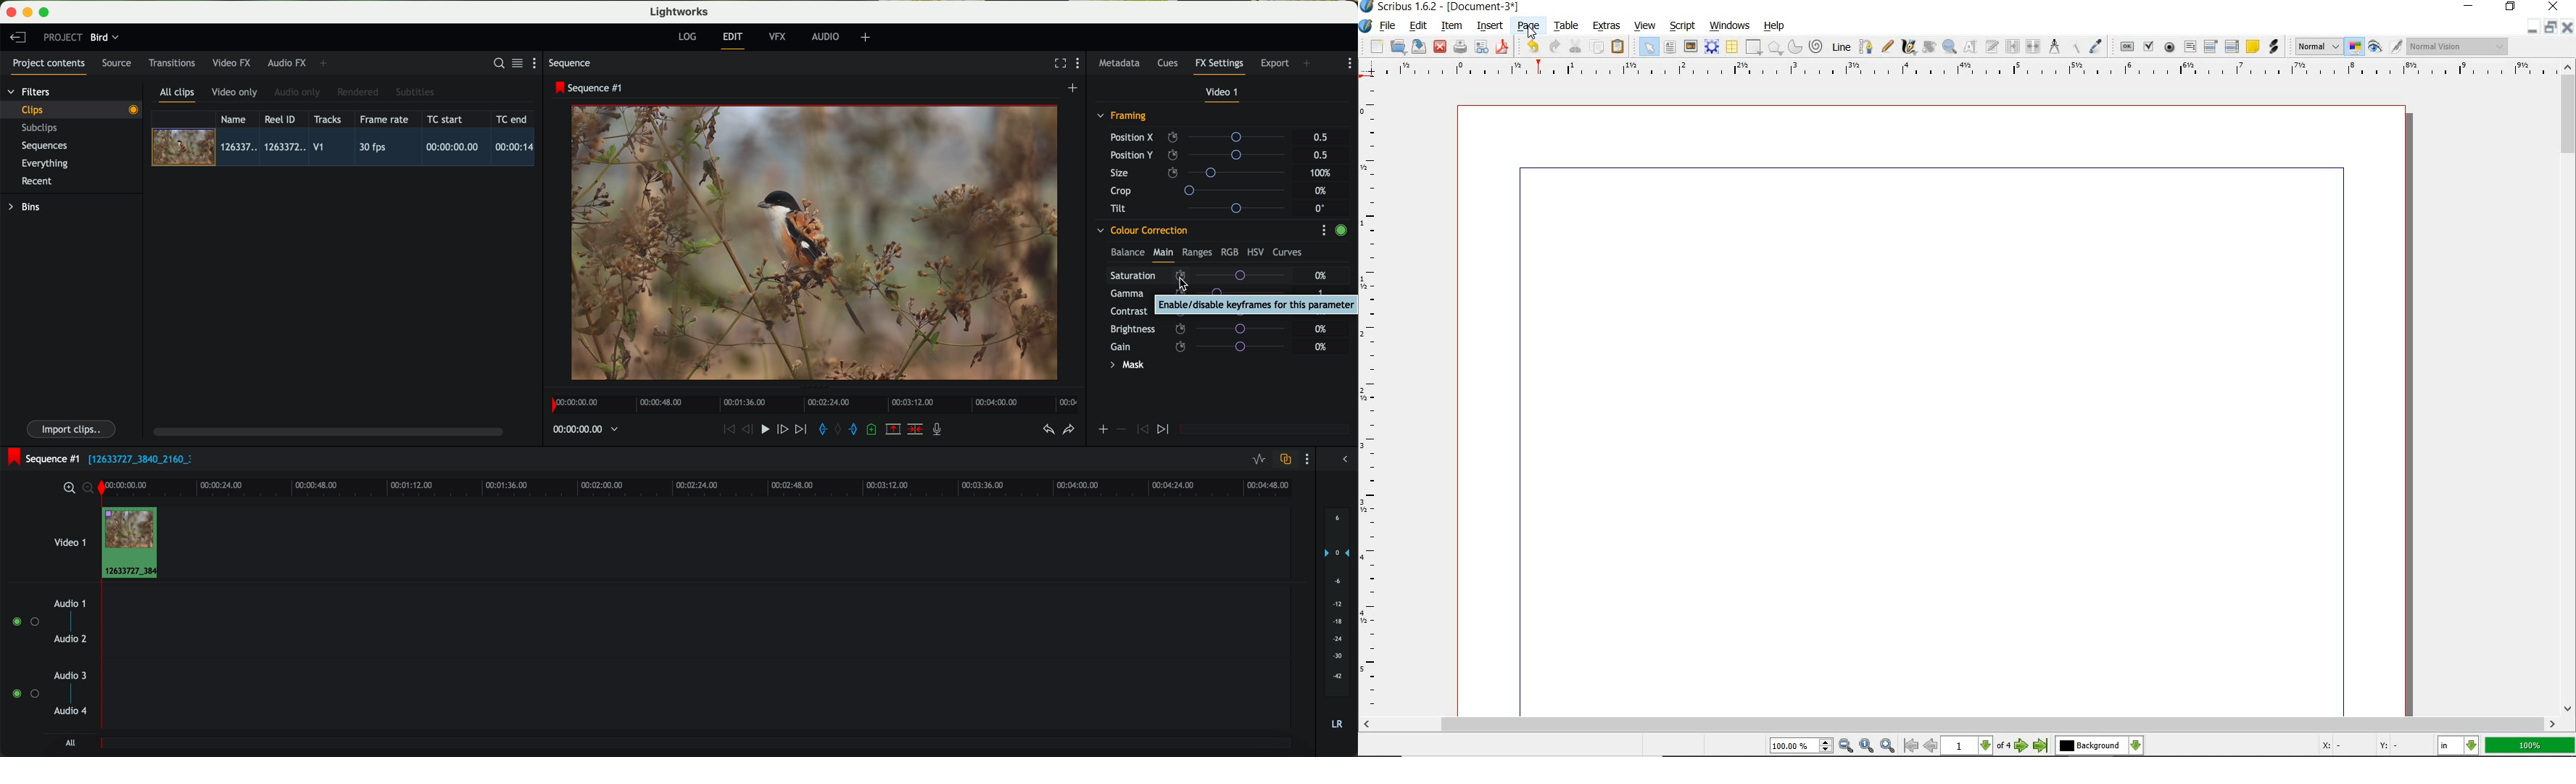  What do you see at coordinates (2233, 46) in the screenshot?
I see `pdf list box` at bounding box center [2233, 46].